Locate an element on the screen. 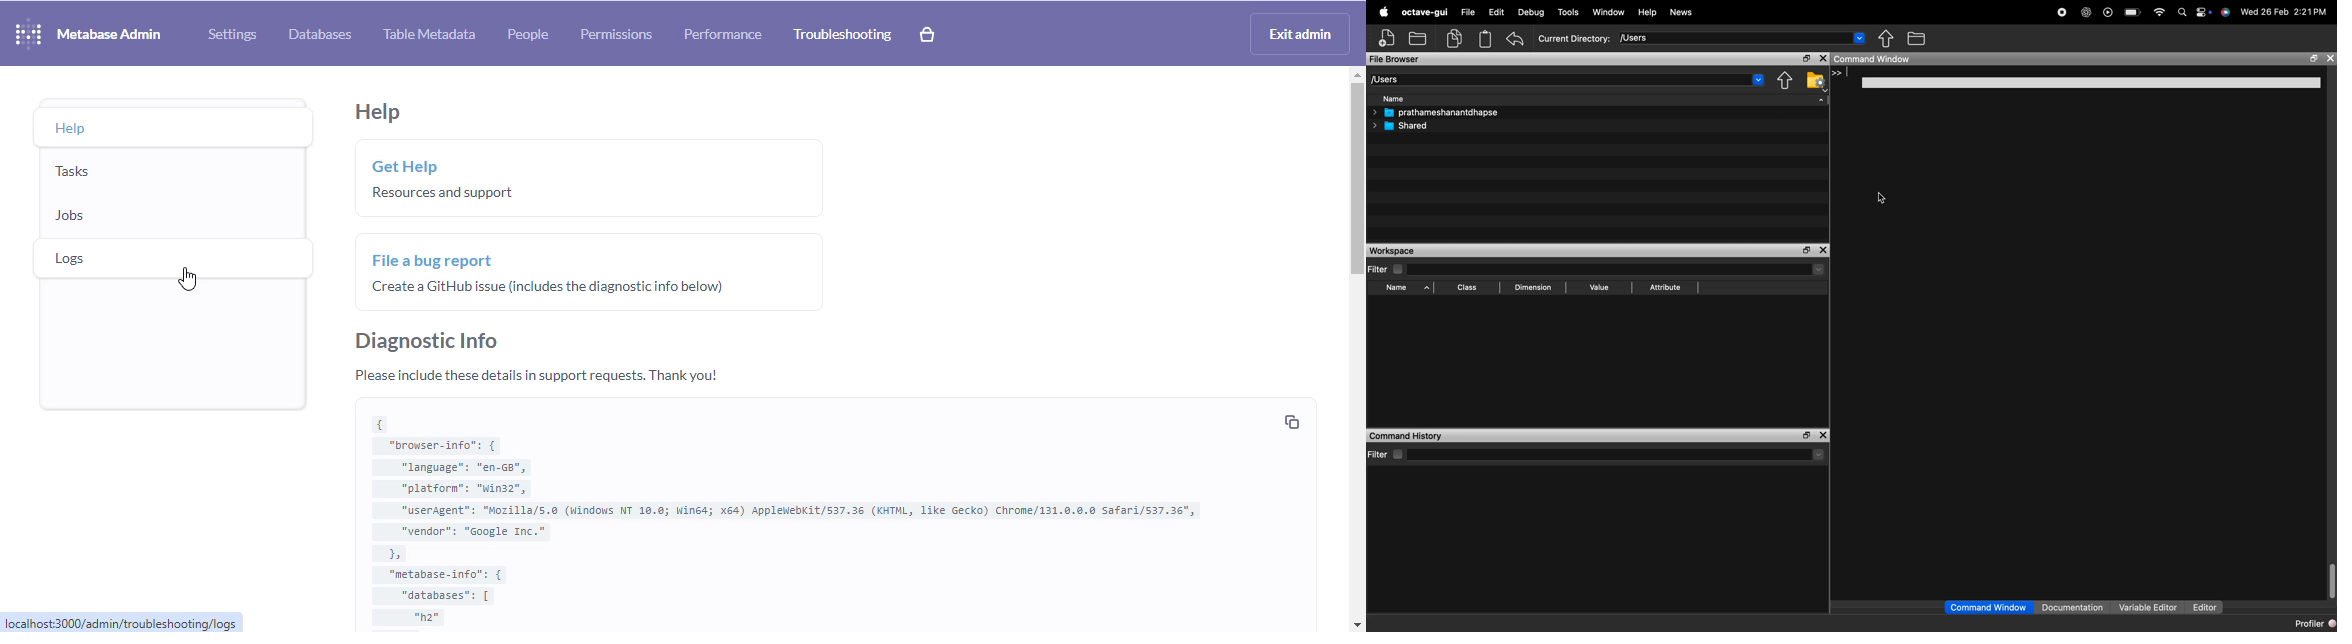  Command Window is located at coordinates (1873, 58).